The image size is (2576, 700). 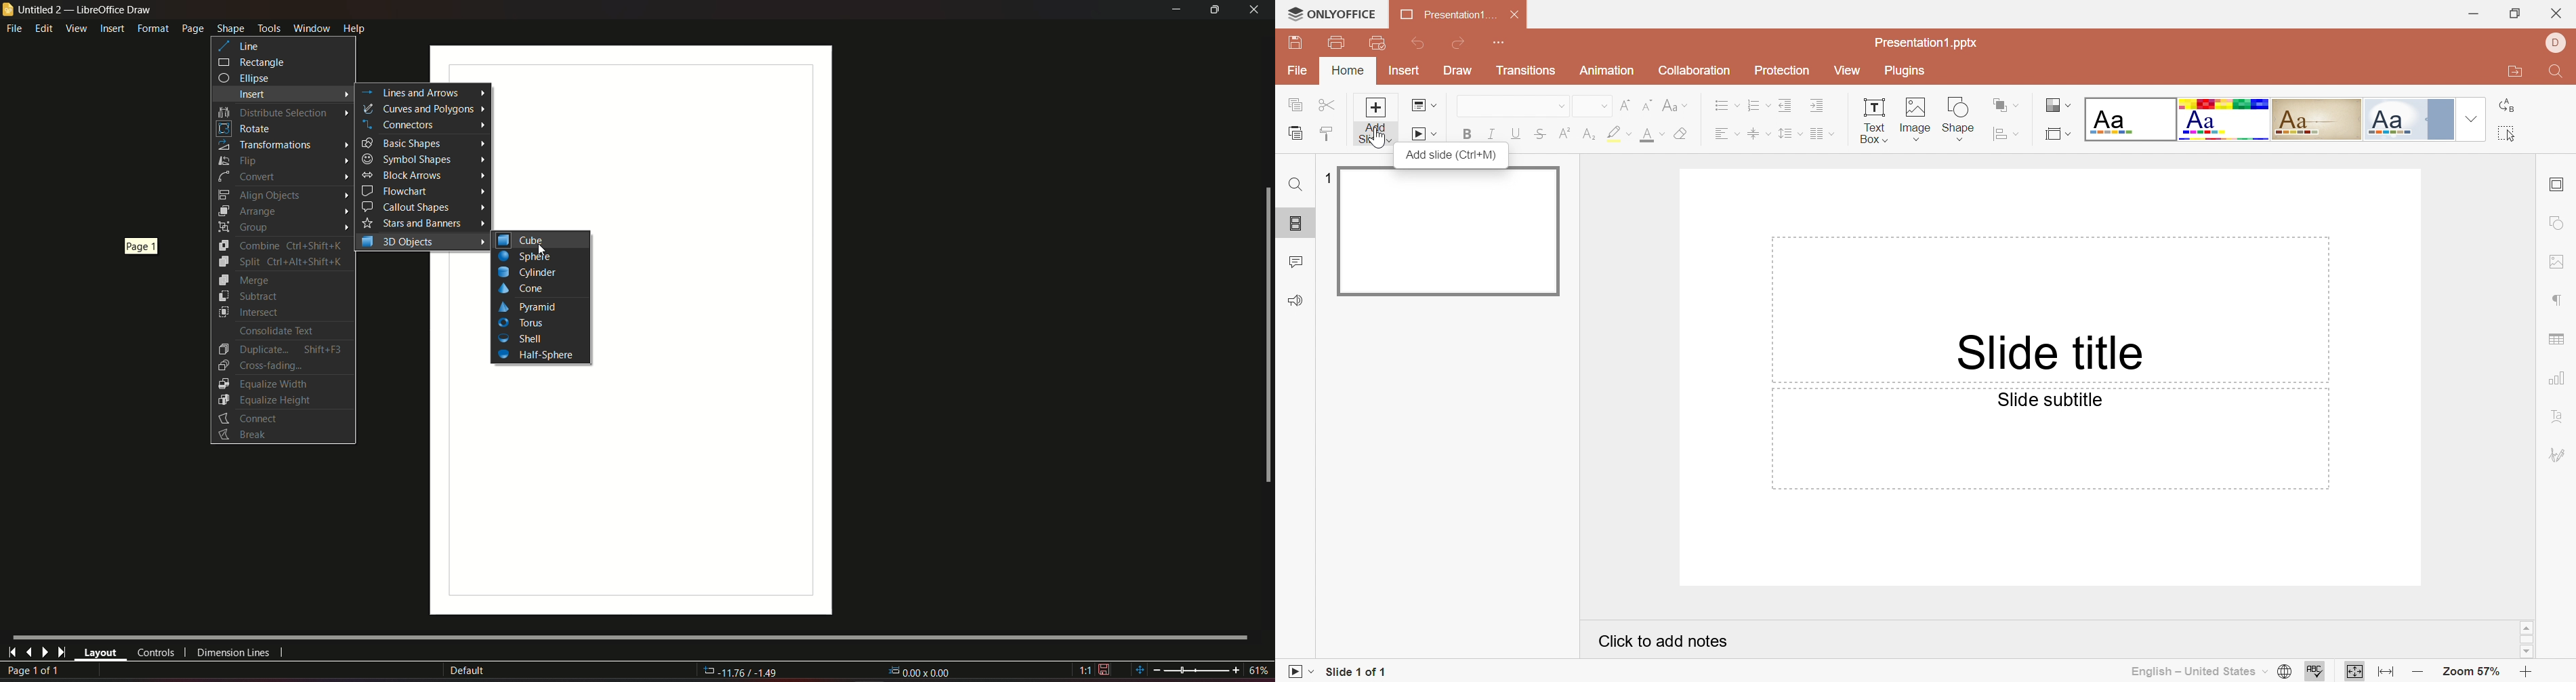 What do you see at coordinates (345, 195) in the screenshot?
I see `Arrow` at bounding box center [345, 195].